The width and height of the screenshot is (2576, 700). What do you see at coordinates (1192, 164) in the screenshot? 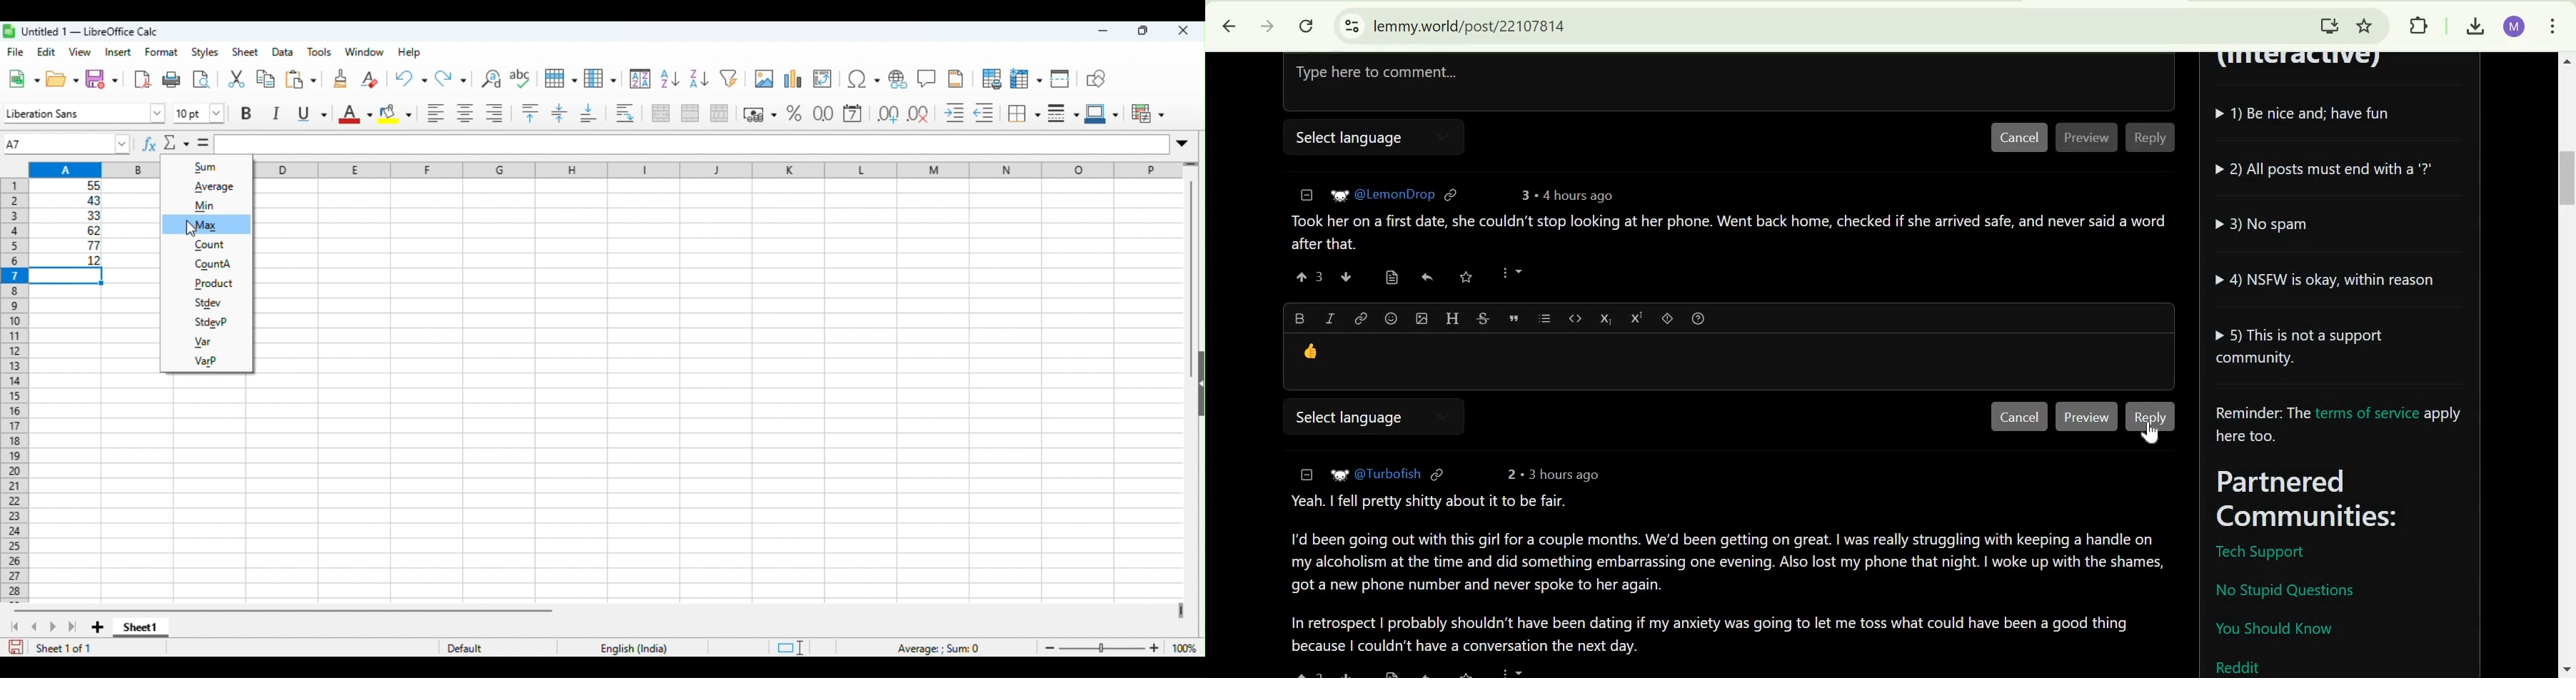
I see `drag to view more rows` at bounding box center [1192, 164].